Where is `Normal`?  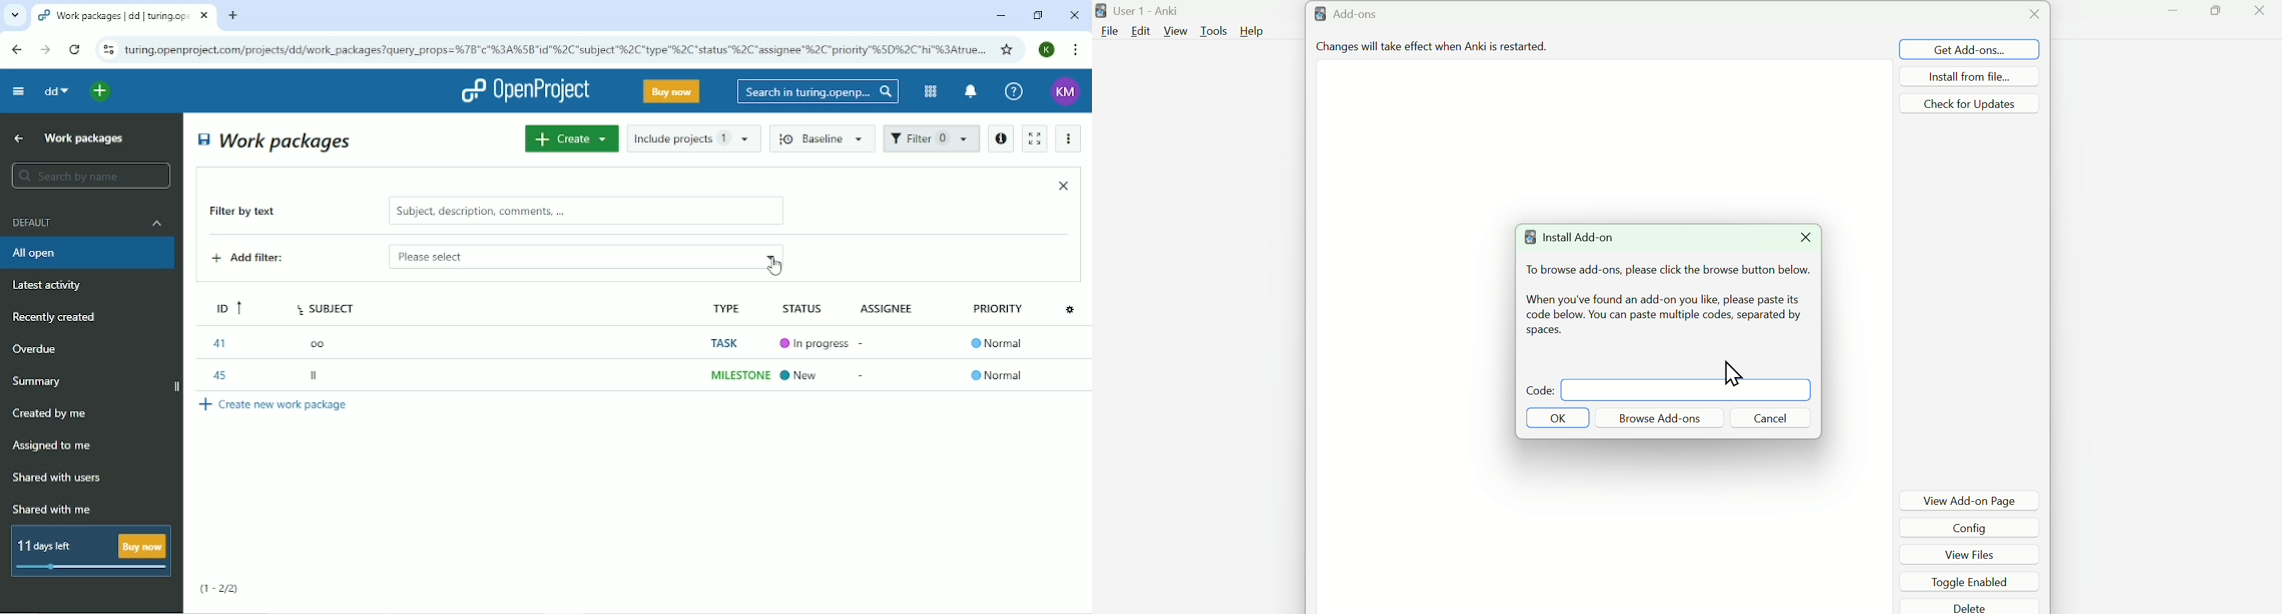
Normal is located at coordinates (997, 375).